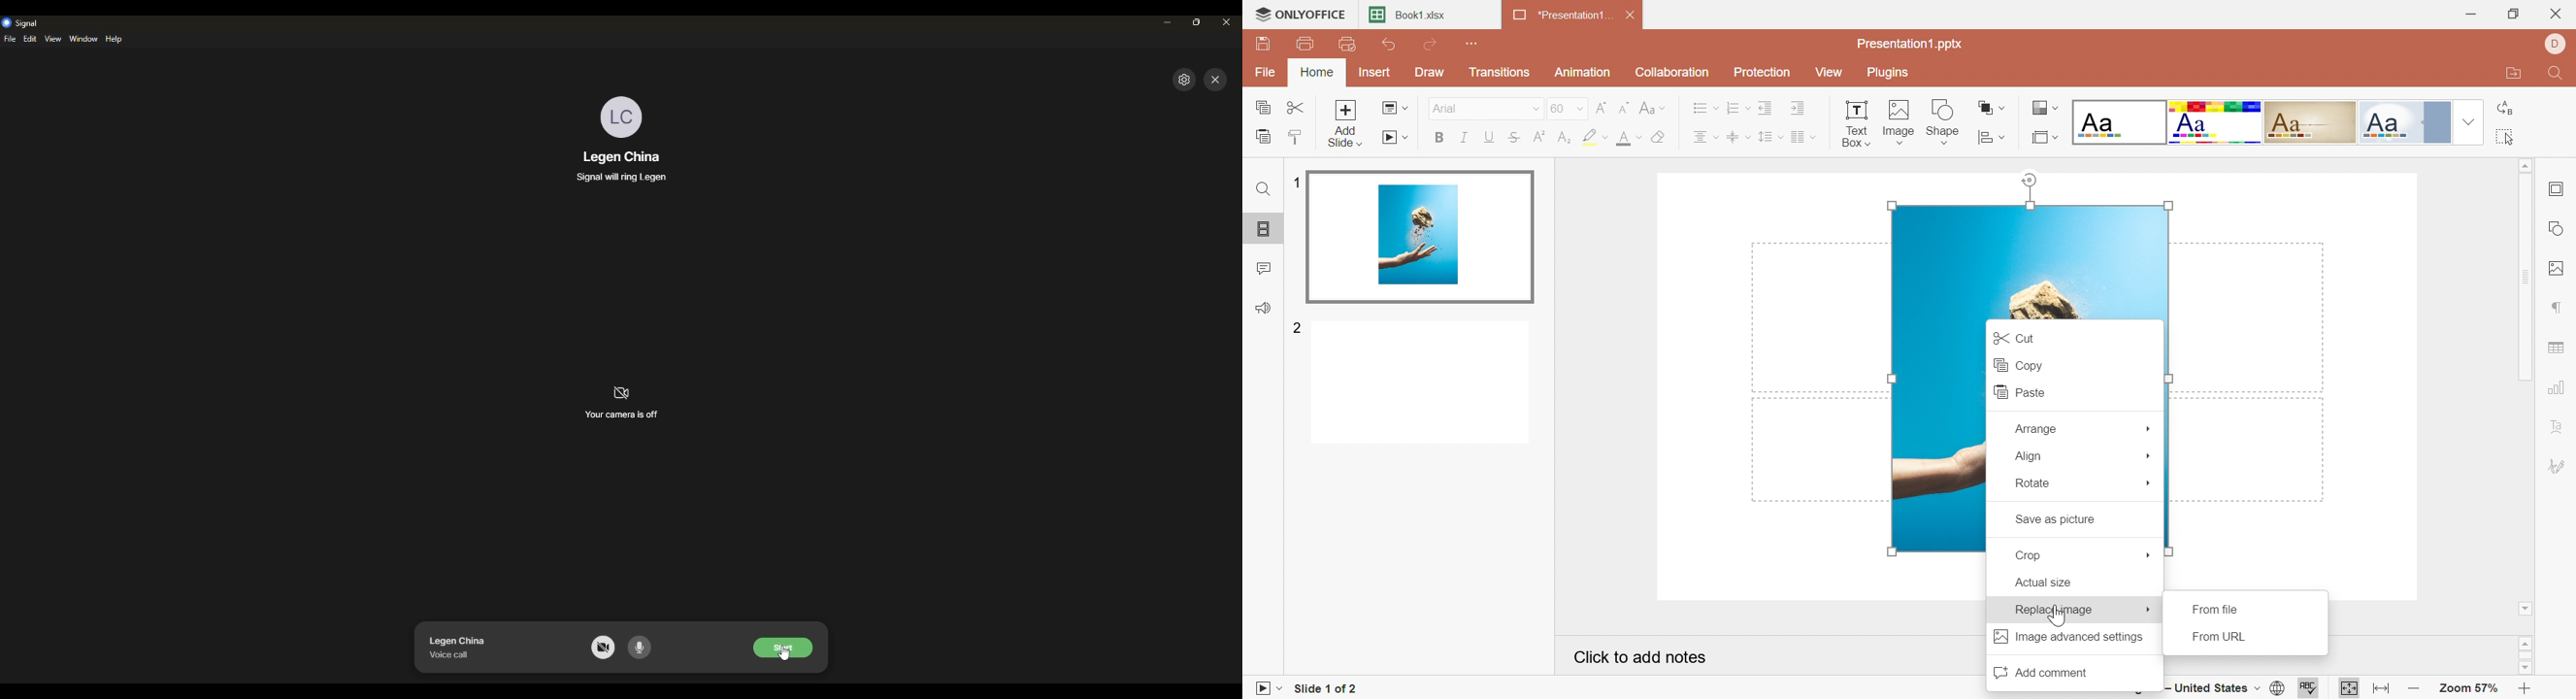  I want to click on Spell checking, so click(2305, 691).